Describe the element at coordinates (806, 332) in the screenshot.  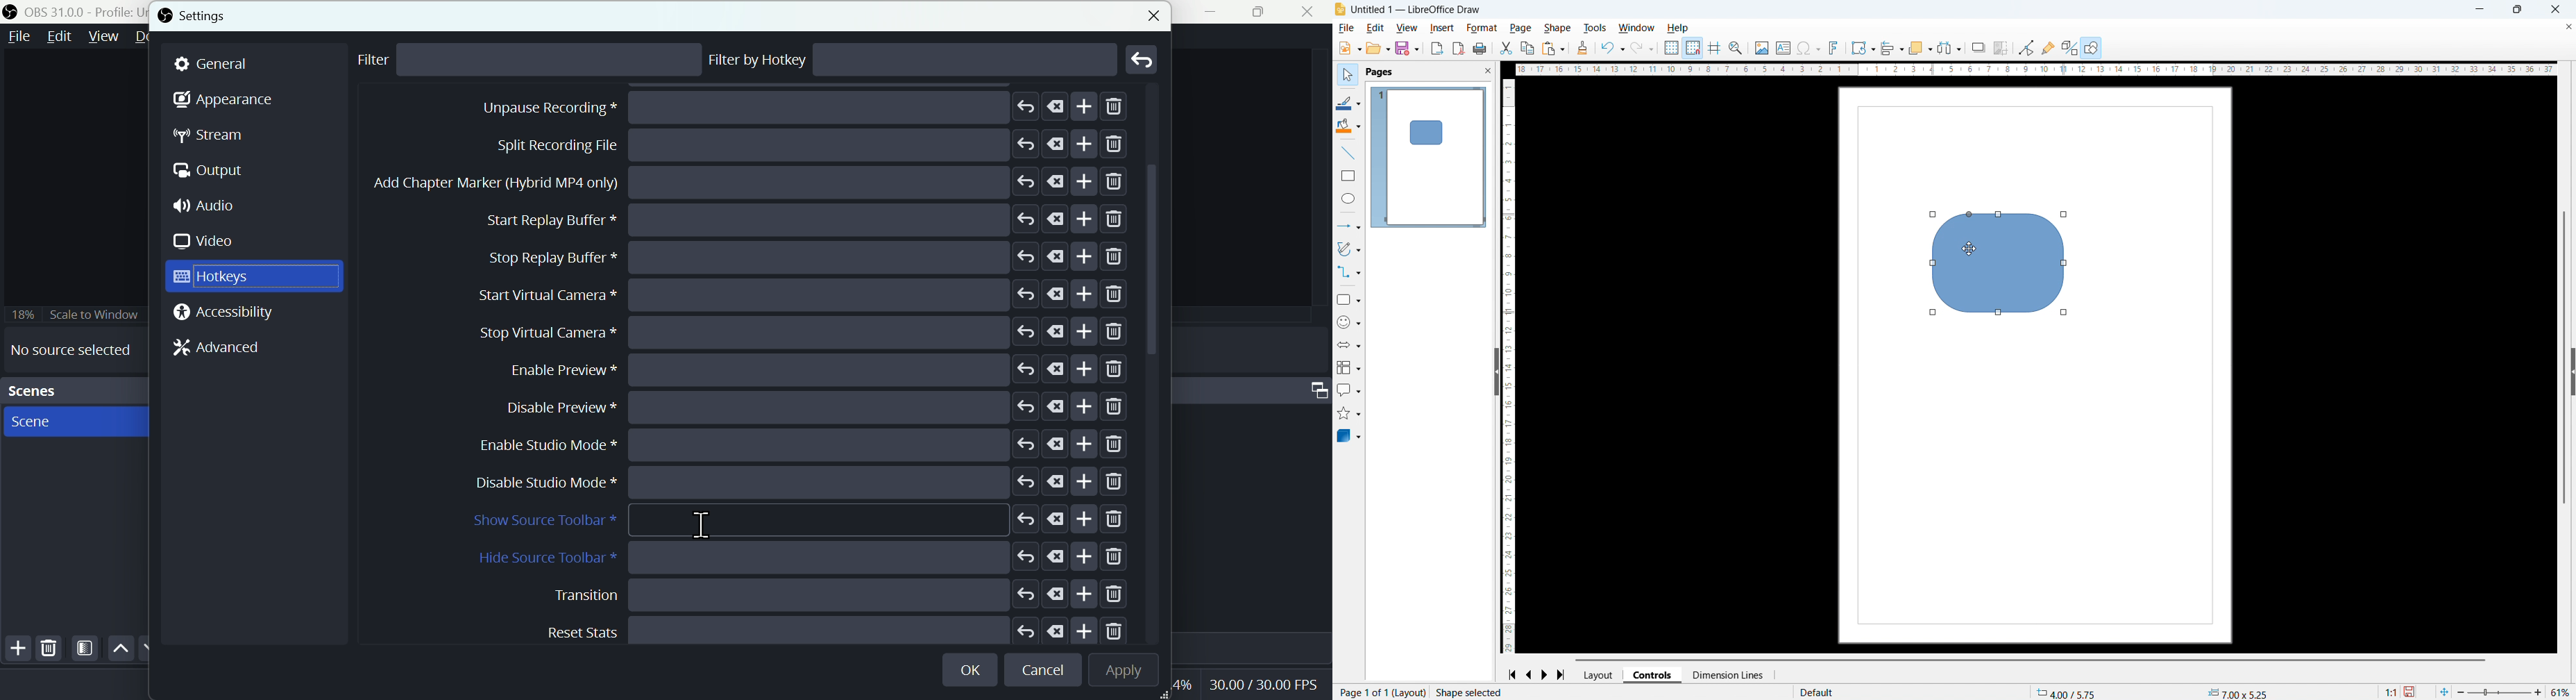
I see `Add chapter marker` at that location.